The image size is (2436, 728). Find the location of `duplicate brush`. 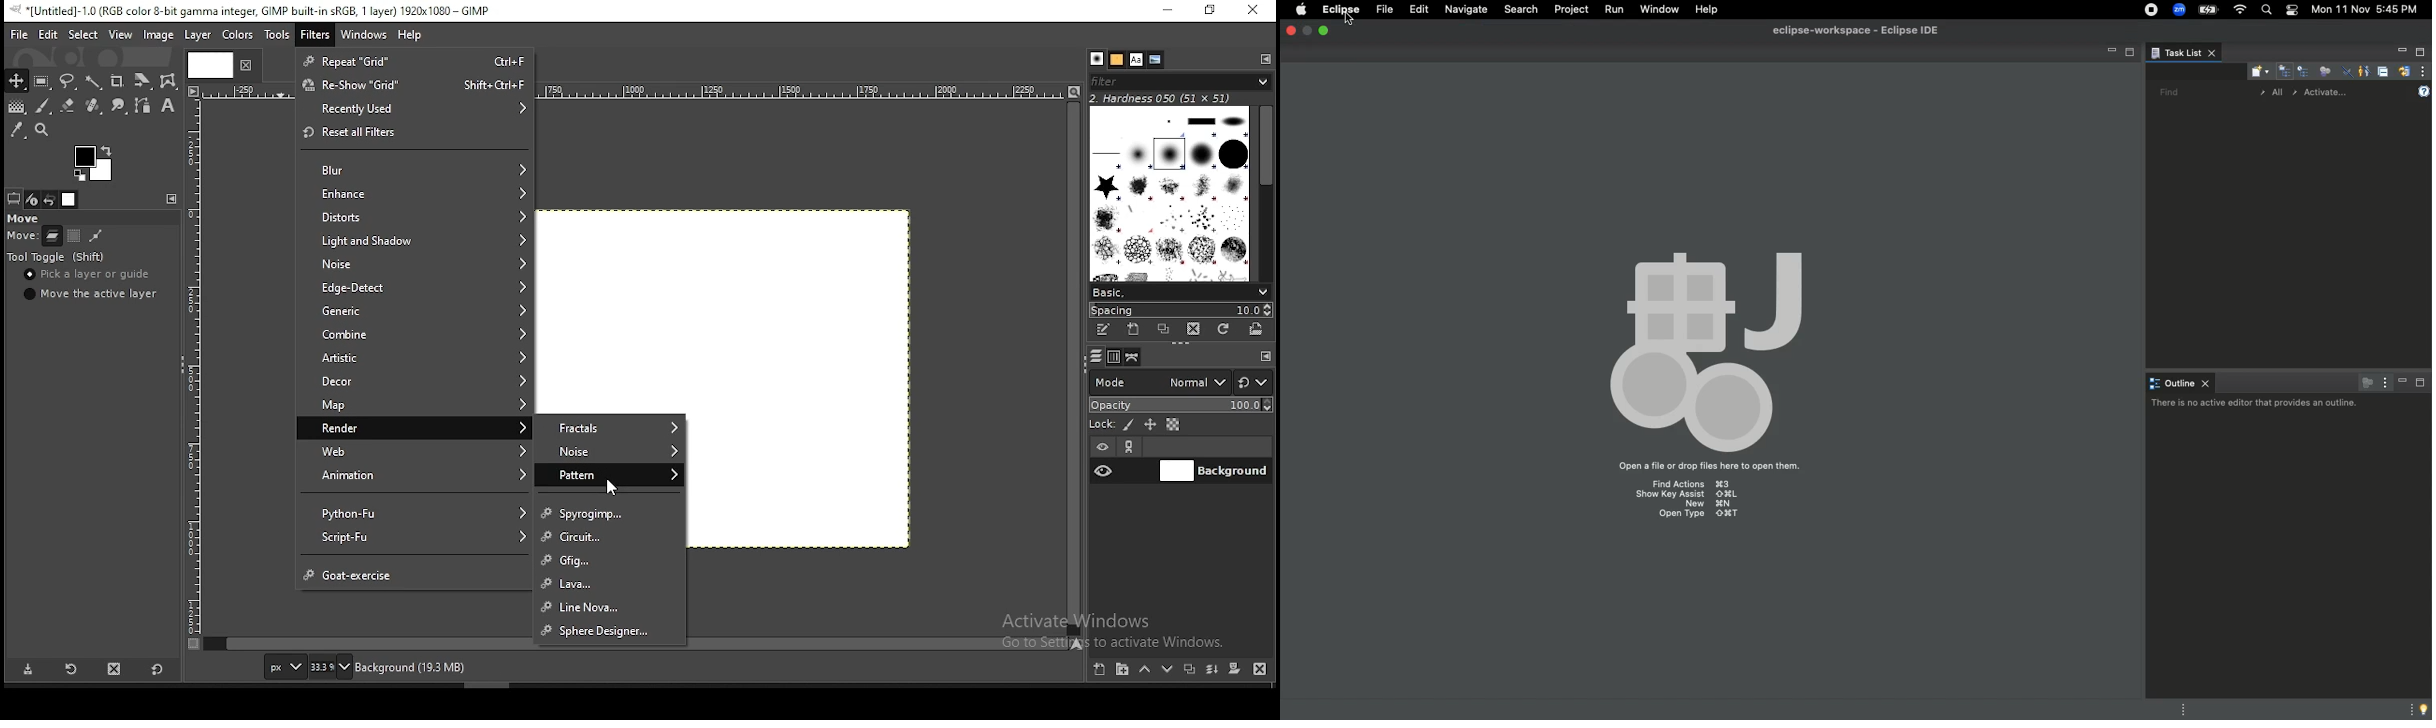

duplicate brush is located at coordinates (1166, 329).